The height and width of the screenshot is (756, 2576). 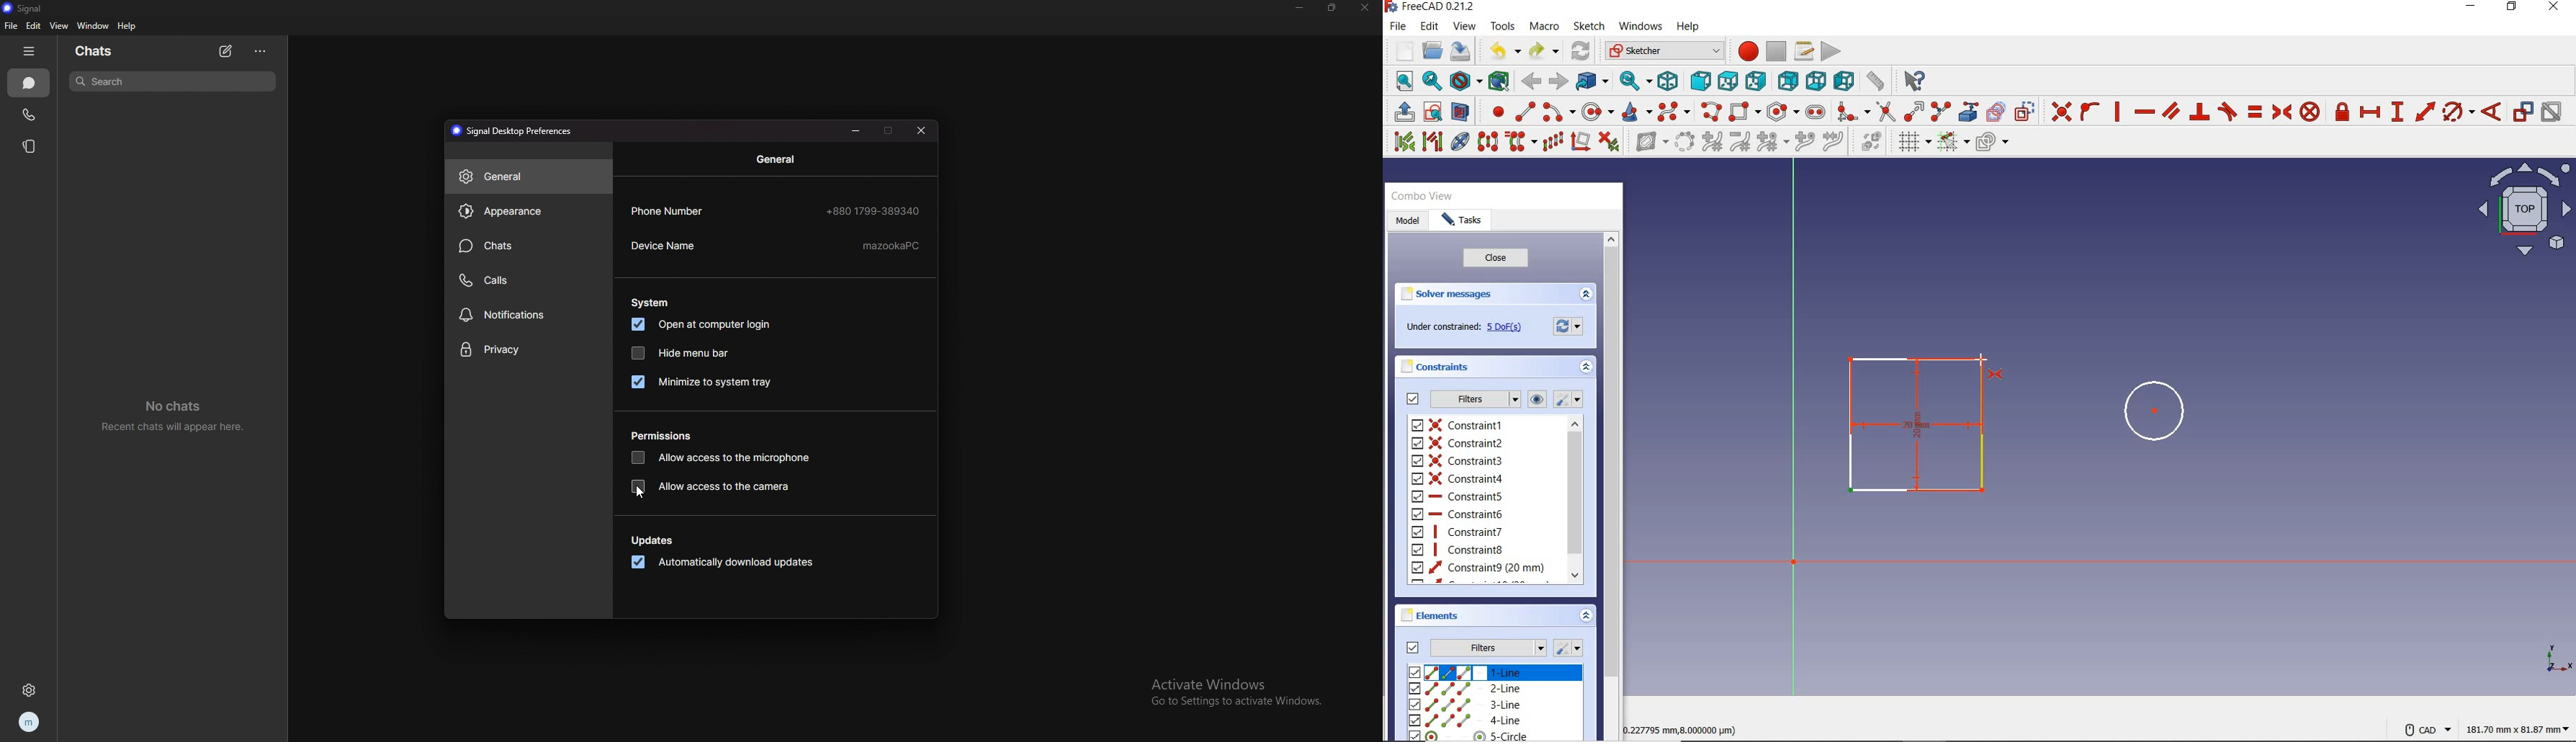 I want to click on privacy, so click(x=528, y=351).